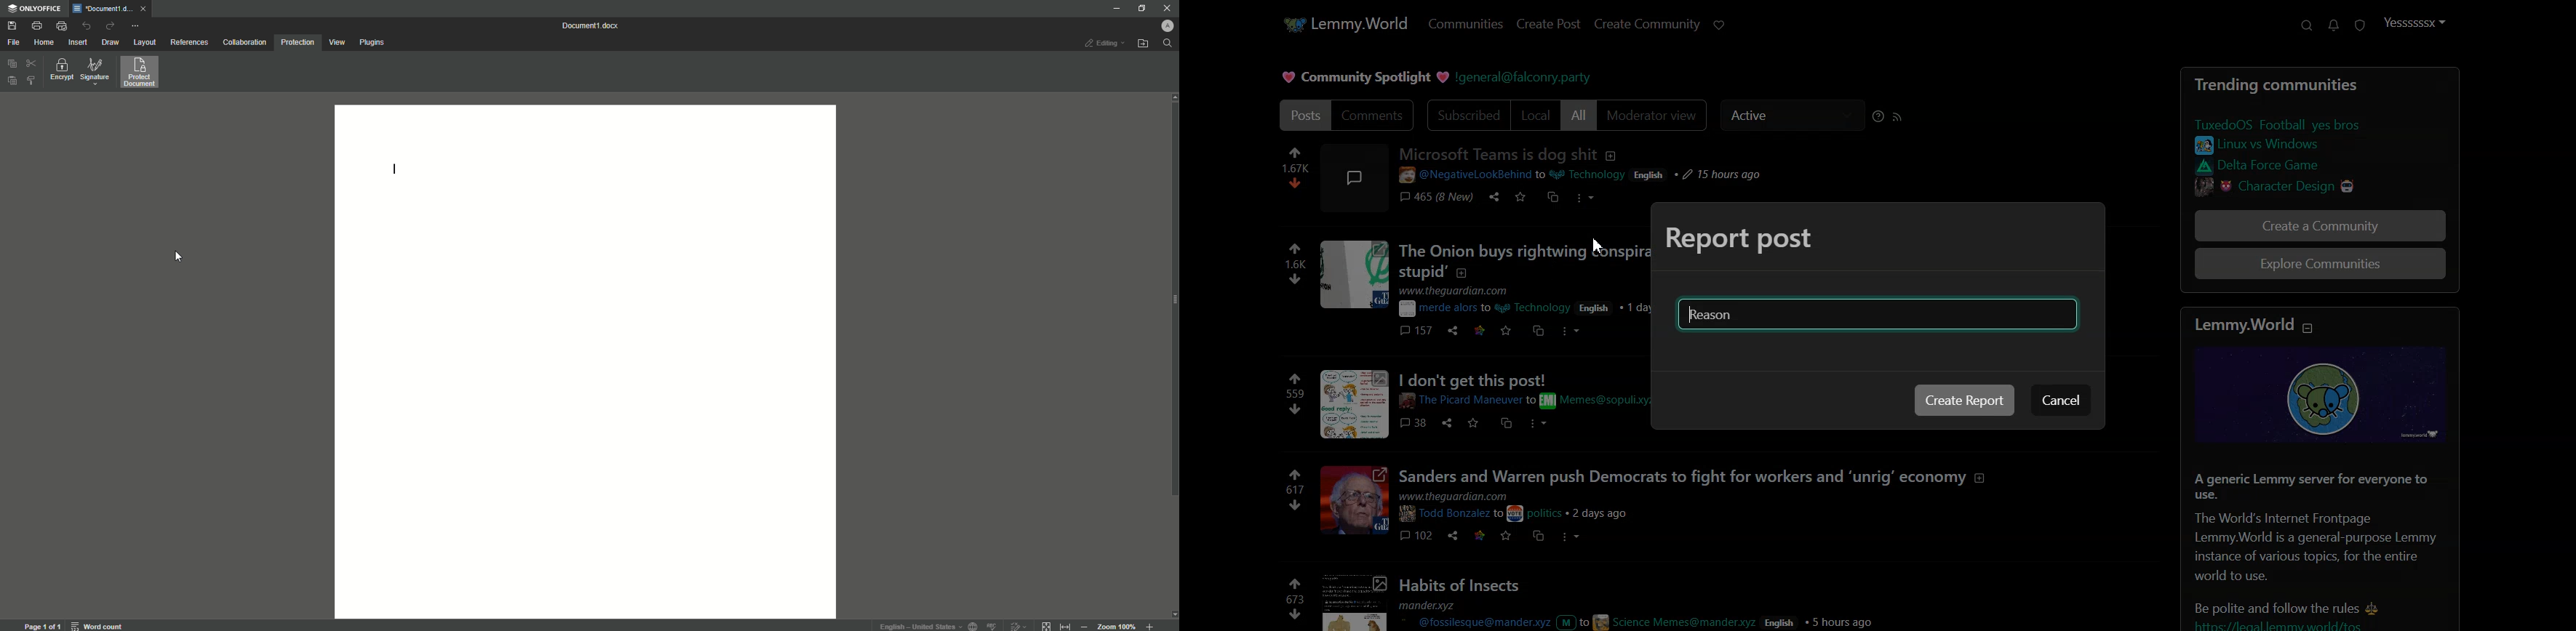 The image size is (2576, 644). Describe the element at coordinates (1539, 331) in the screenshot. I see `cs` at that location.